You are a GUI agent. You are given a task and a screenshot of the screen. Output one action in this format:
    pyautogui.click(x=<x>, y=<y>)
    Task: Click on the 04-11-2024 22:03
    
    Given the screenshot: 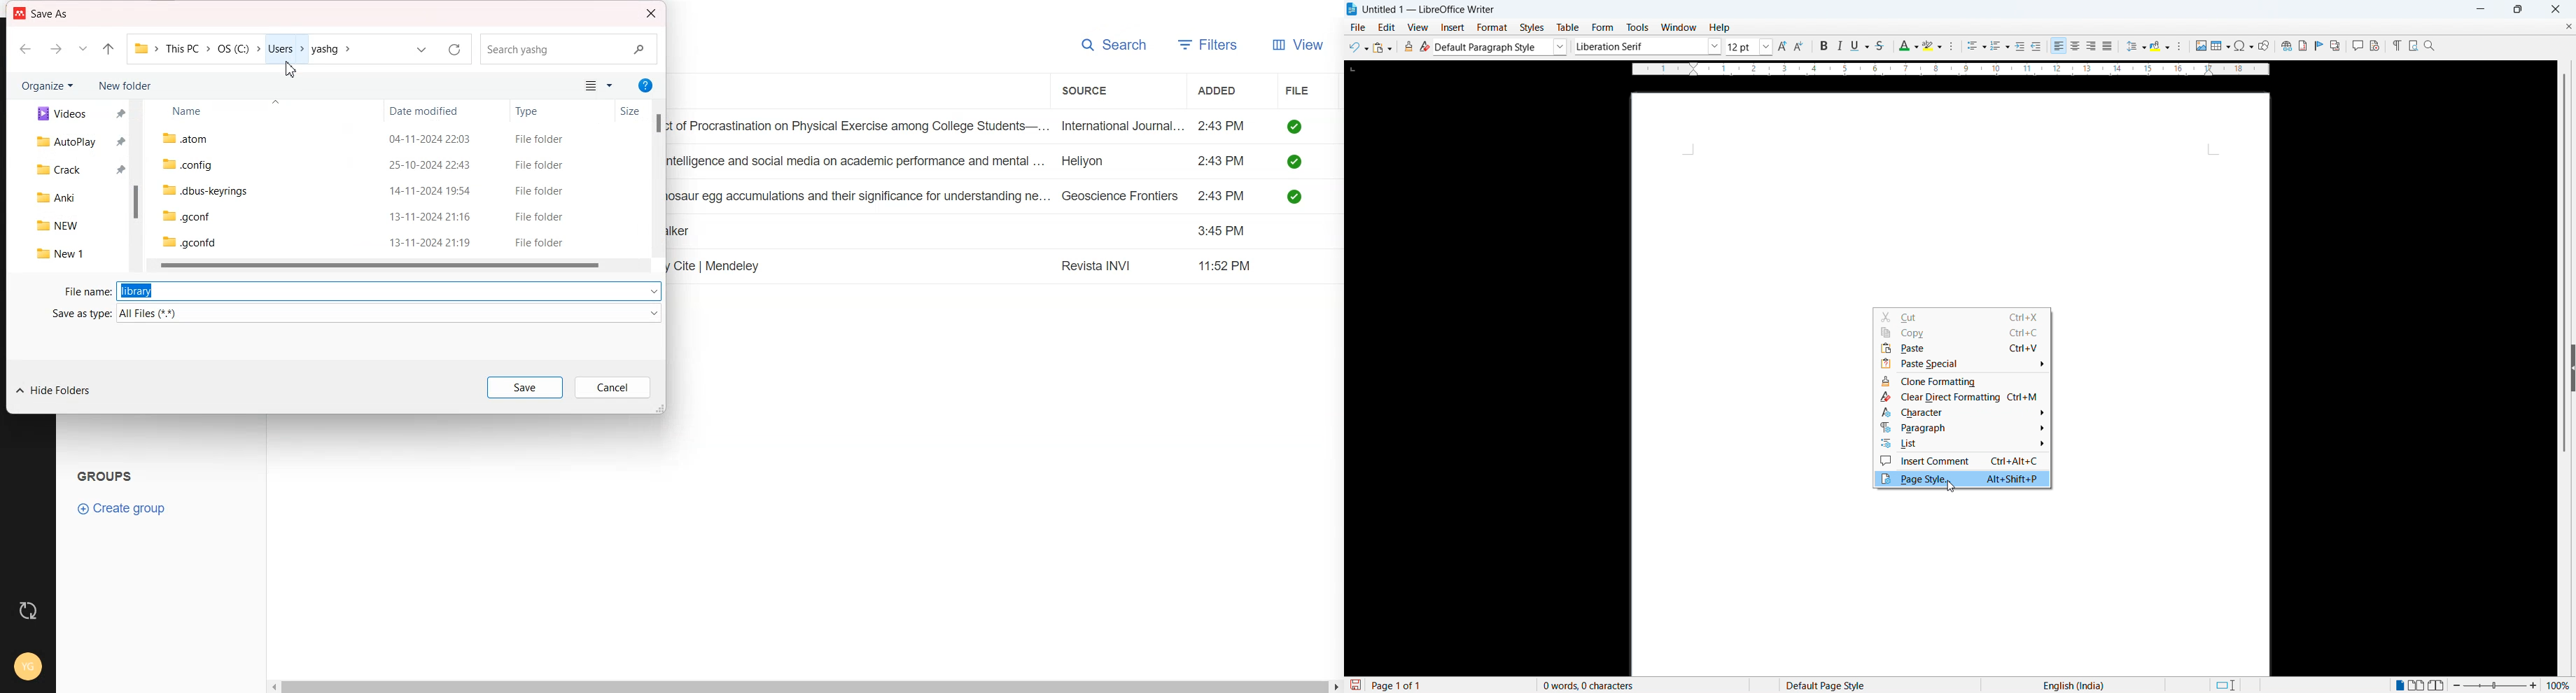 What is the action you would take?
    pyautogui.click(x=432, y=139)
    